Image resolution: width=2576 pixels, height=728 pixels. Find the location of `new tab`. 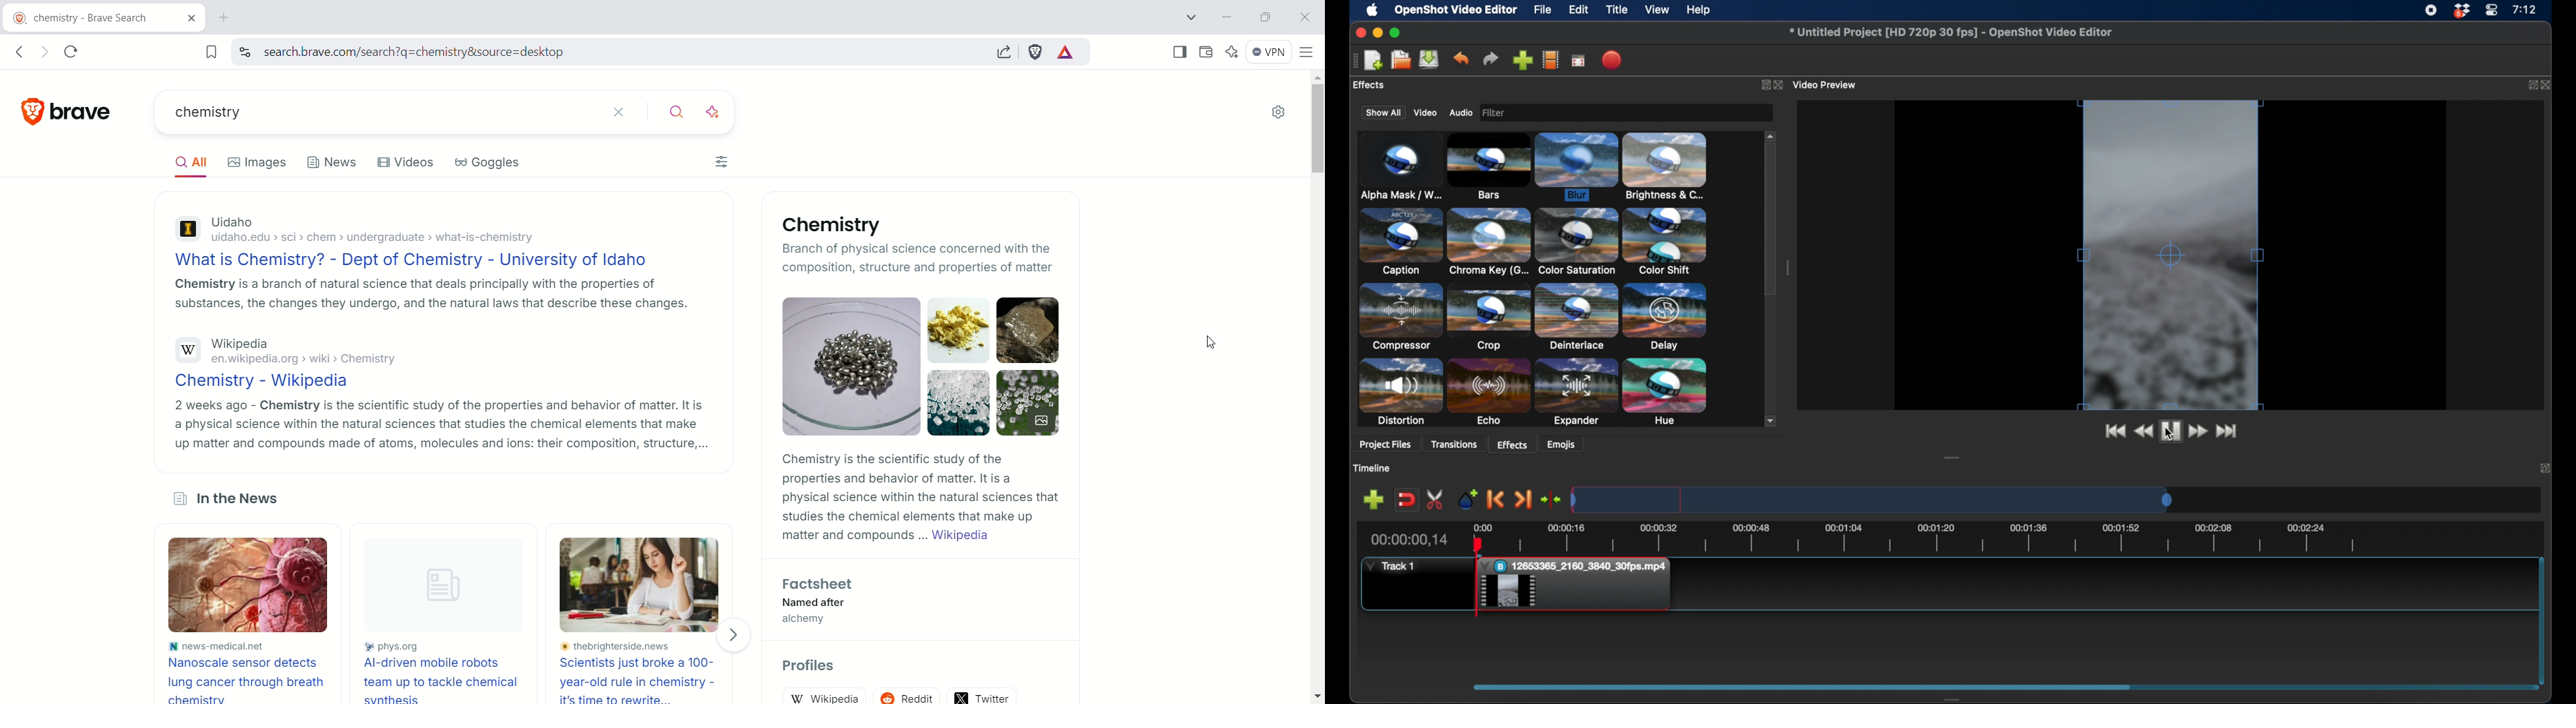

new tab is located at coordinates (225, 18).